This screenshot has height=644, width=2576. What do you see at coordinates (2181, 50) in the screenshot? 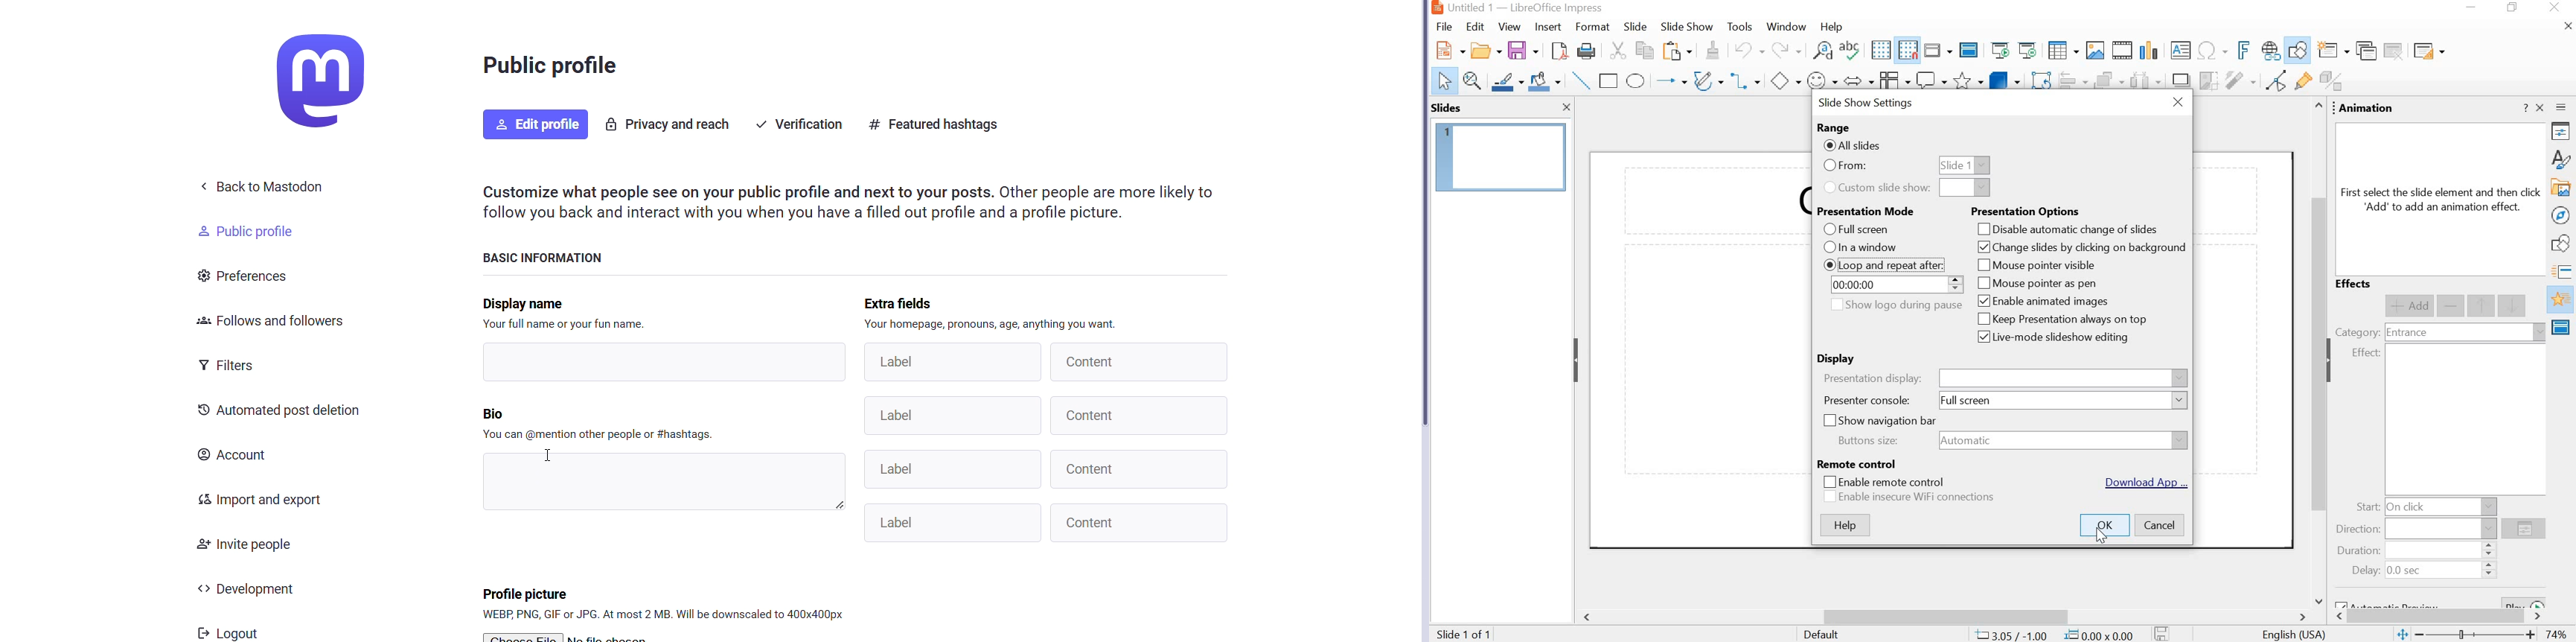
I see `insert textbox` at bounding box center [2181, 50].